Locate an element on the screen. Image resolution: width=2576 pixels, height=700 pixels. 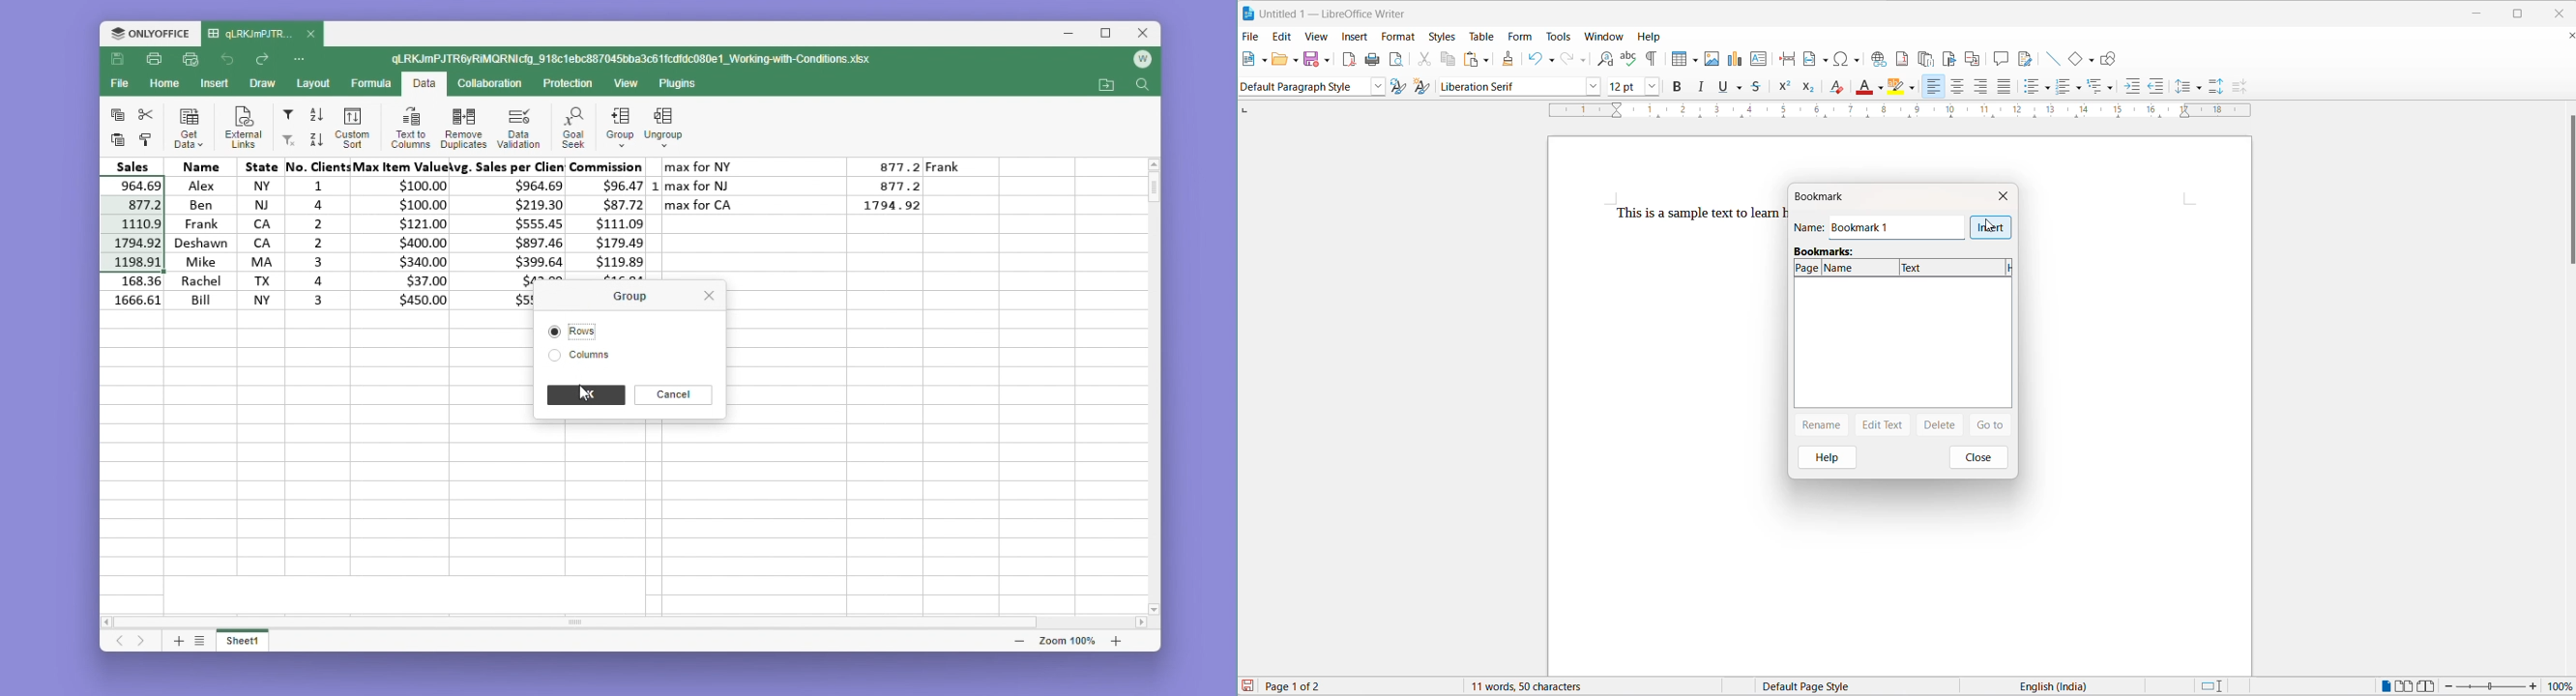
Print file is located at coordinates (153, 61).